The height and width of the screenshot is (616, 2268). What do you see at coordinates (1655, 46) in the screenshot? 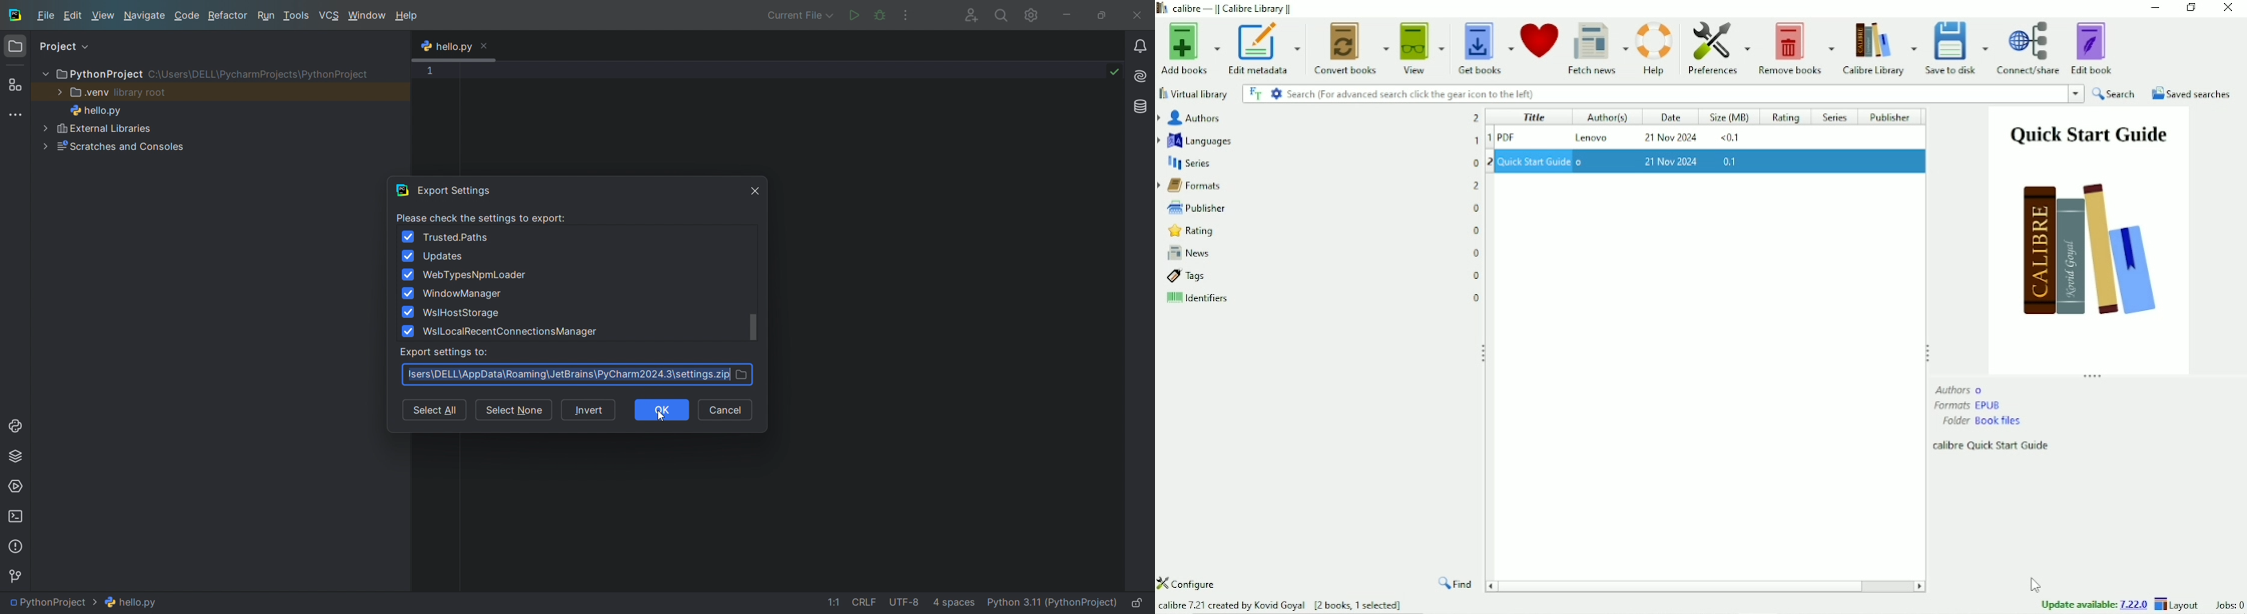
I see `Help` at bounding box center [1655, 46].